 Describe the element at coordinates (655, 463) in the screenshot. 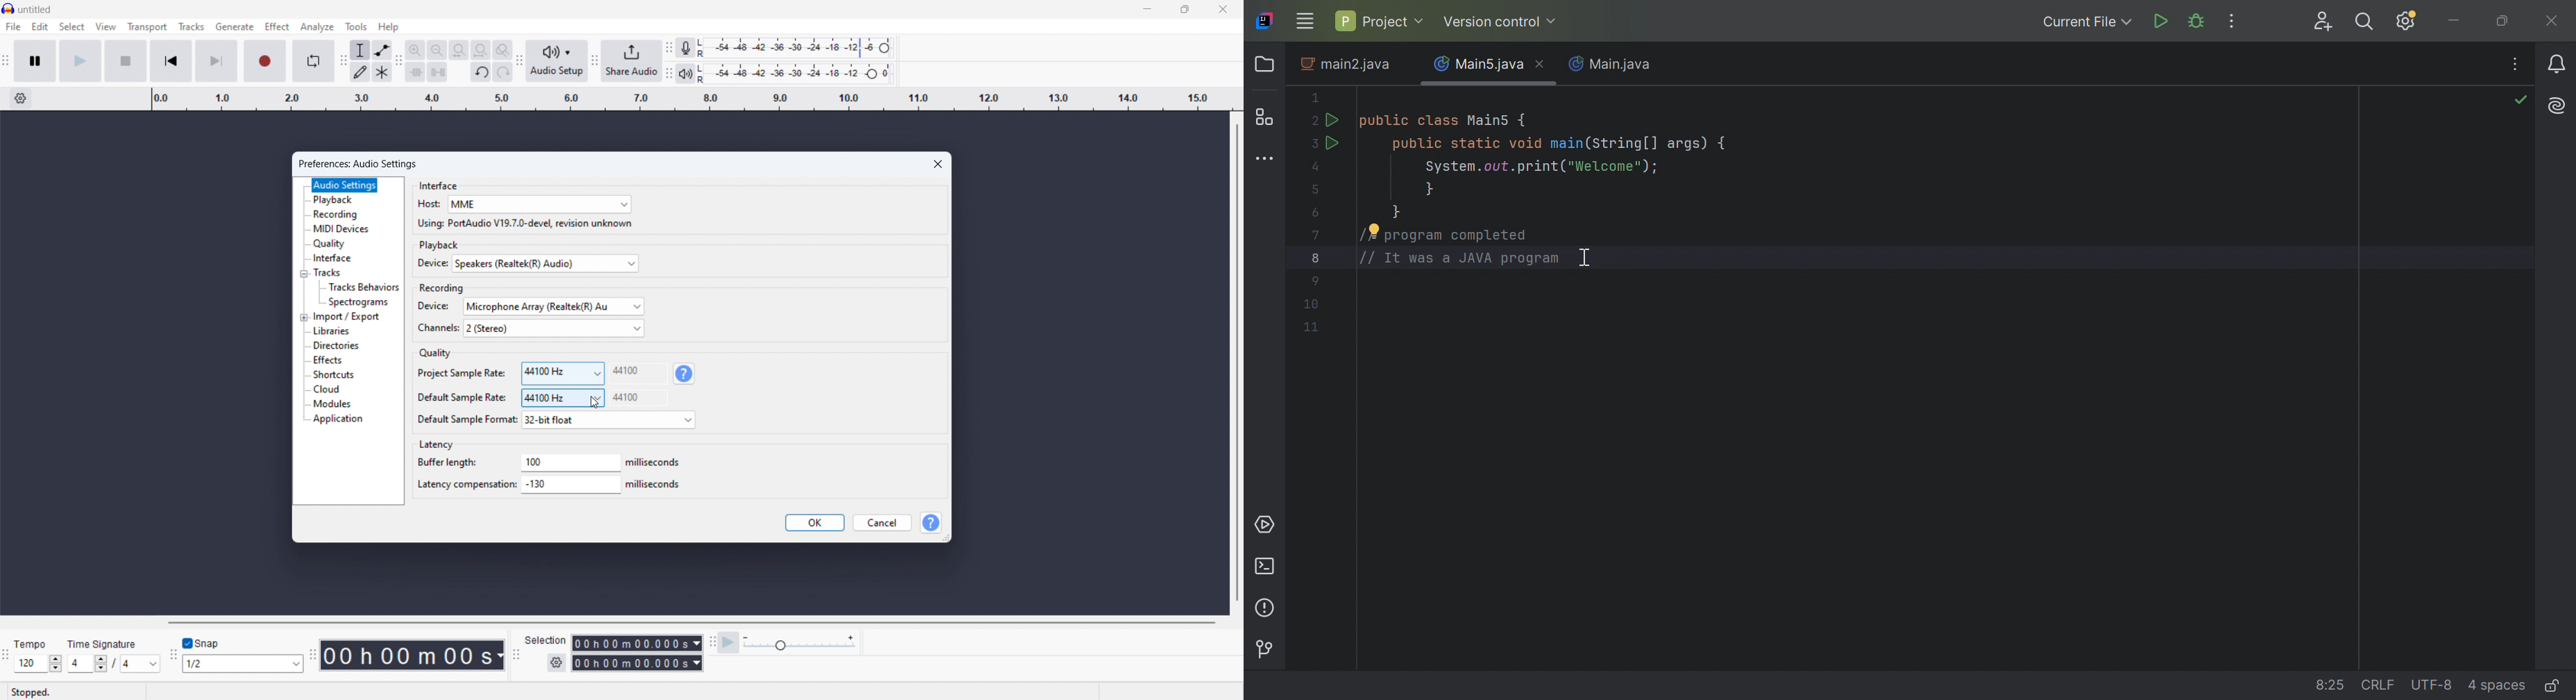

I see `milliseconds` at that location.